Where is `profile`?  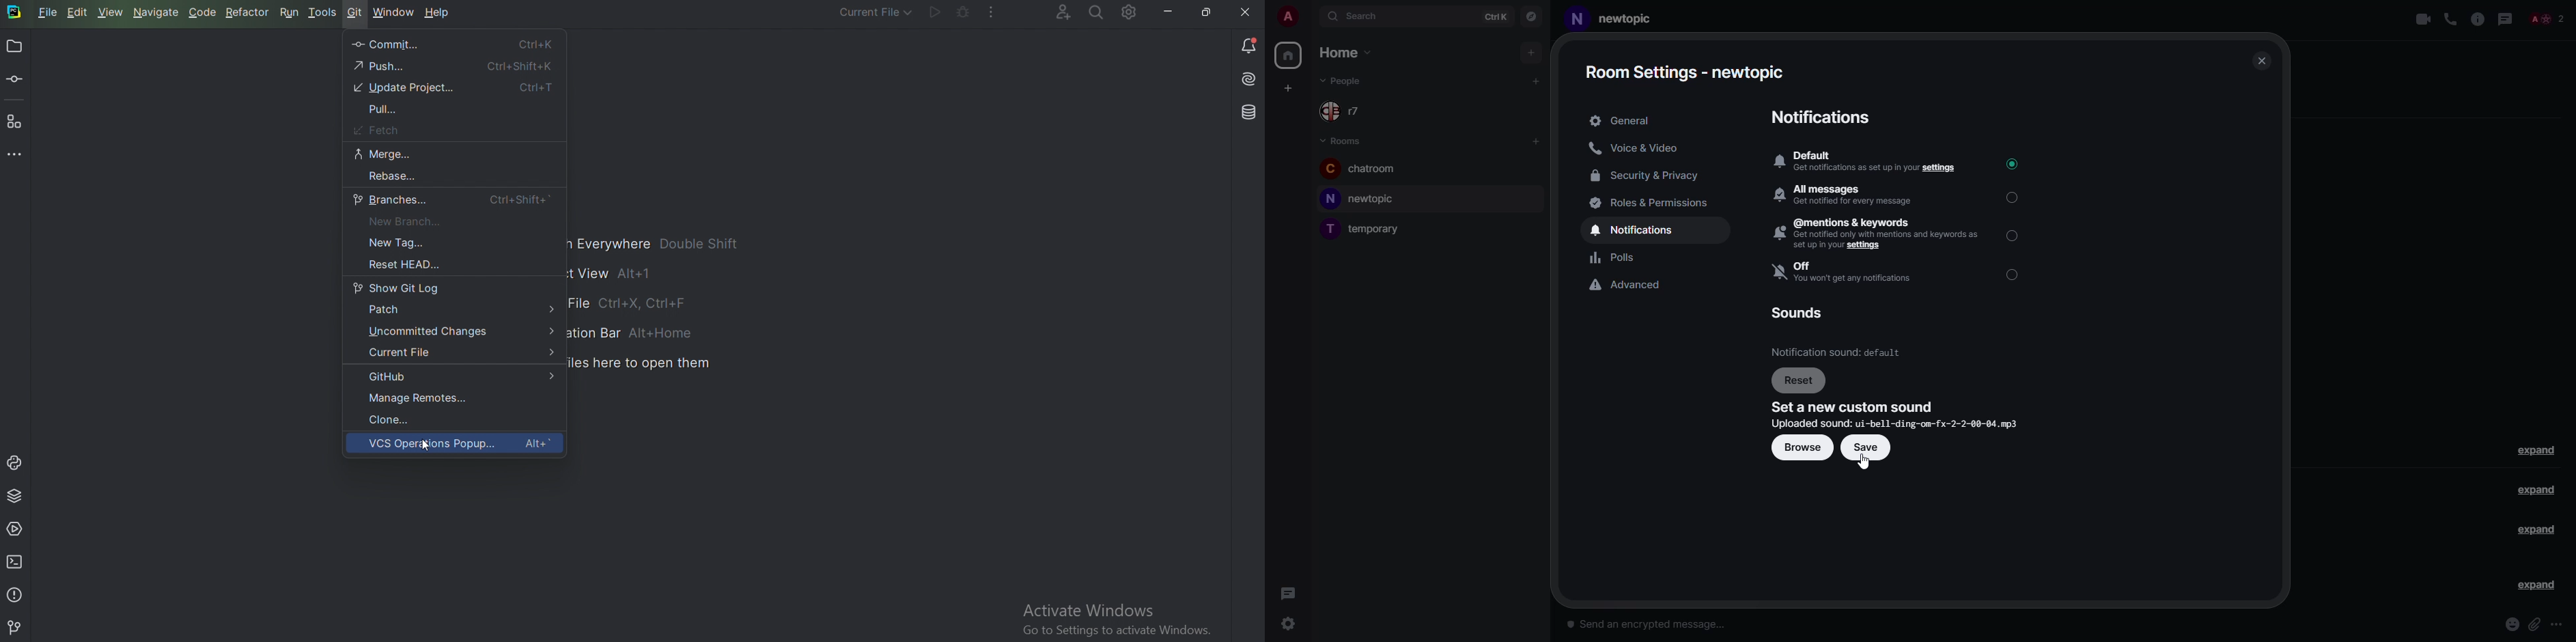
profile is located at coordinates (1285, 14).